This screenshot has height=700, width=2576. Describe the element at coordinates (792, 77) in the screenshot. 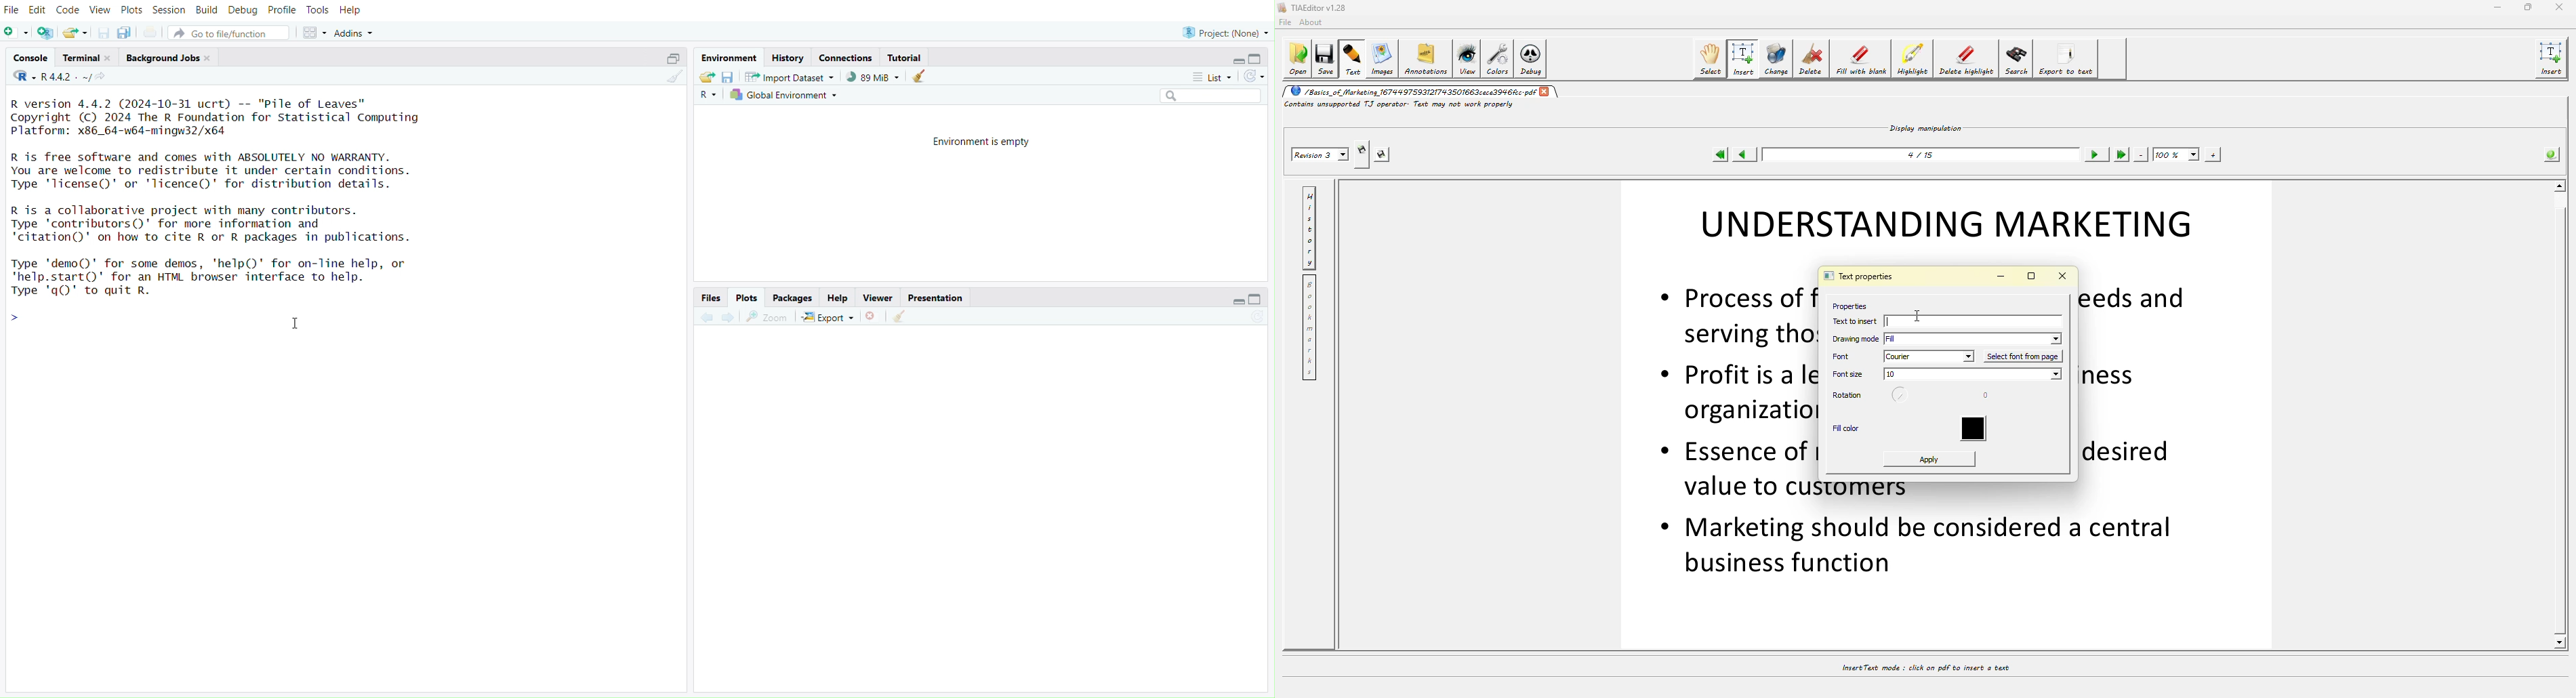

I see `Import Dataset` at that location.